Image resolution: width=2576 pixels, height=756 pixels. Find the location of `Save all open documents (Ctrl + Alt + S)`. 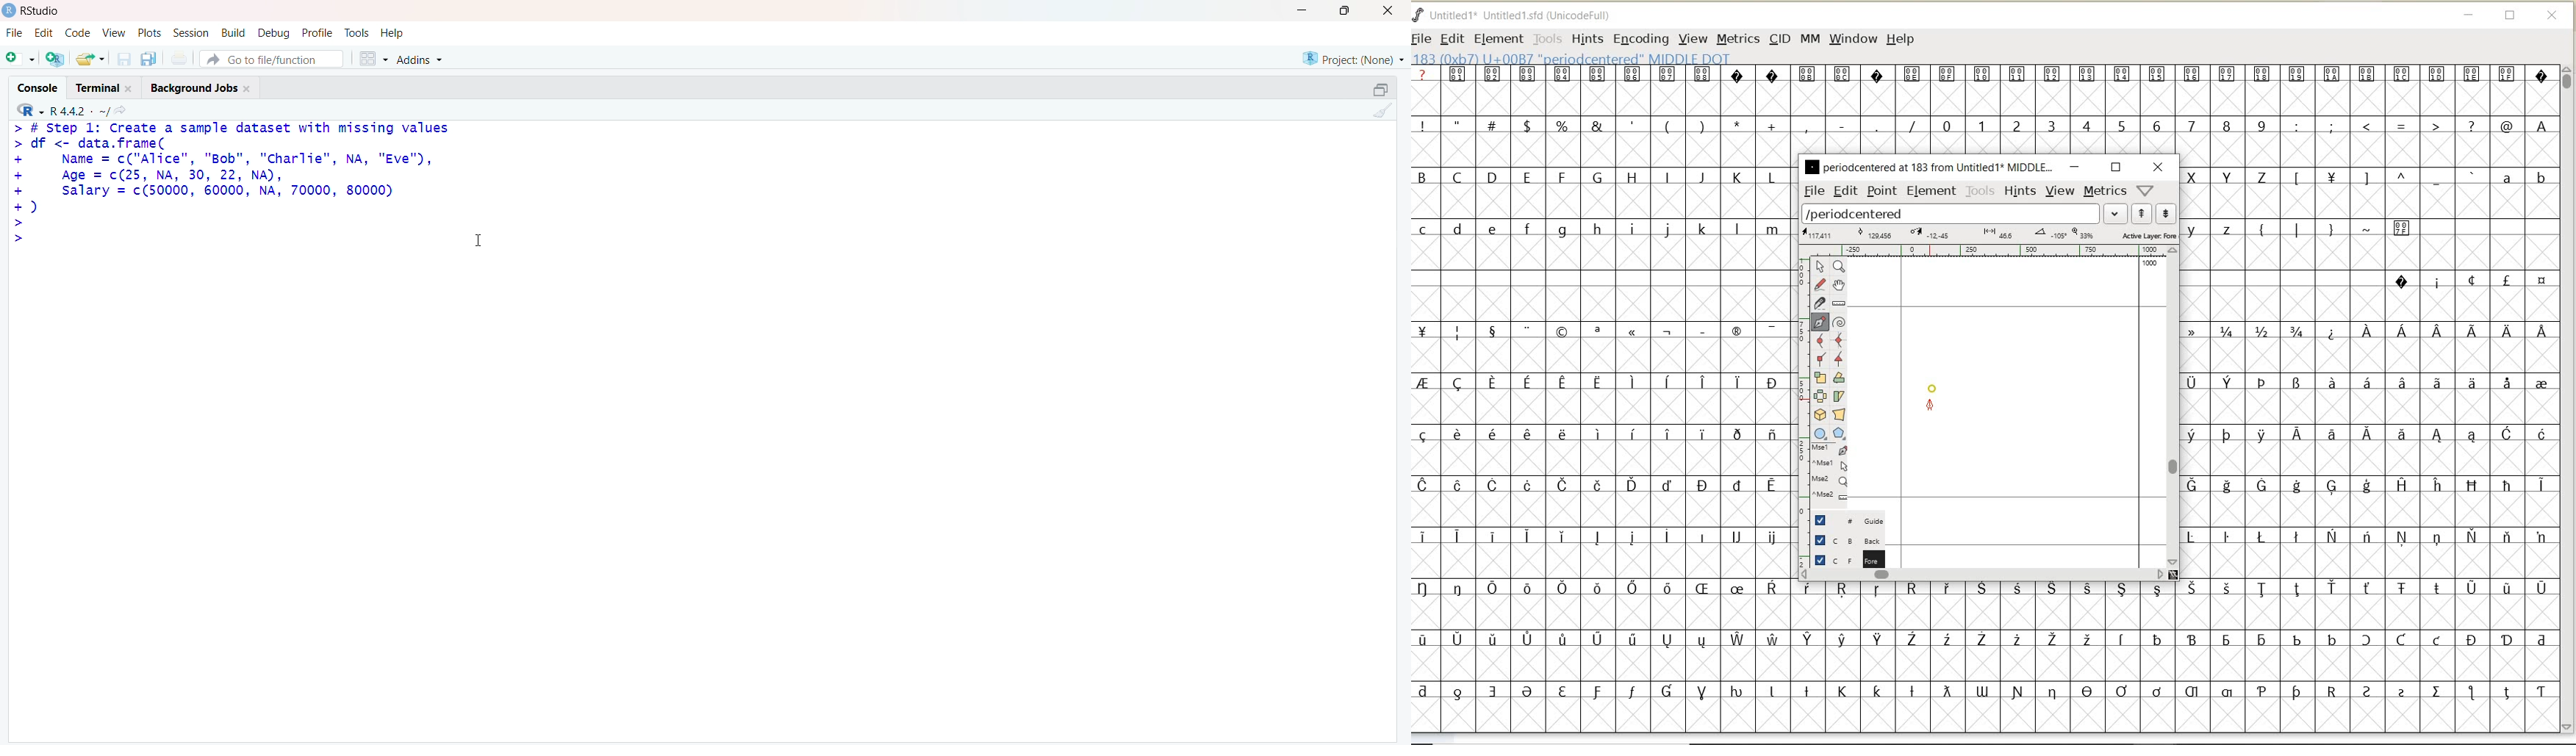

Save all open documents (Ctrl + Alt + S) is located at coordinates (149, 59).